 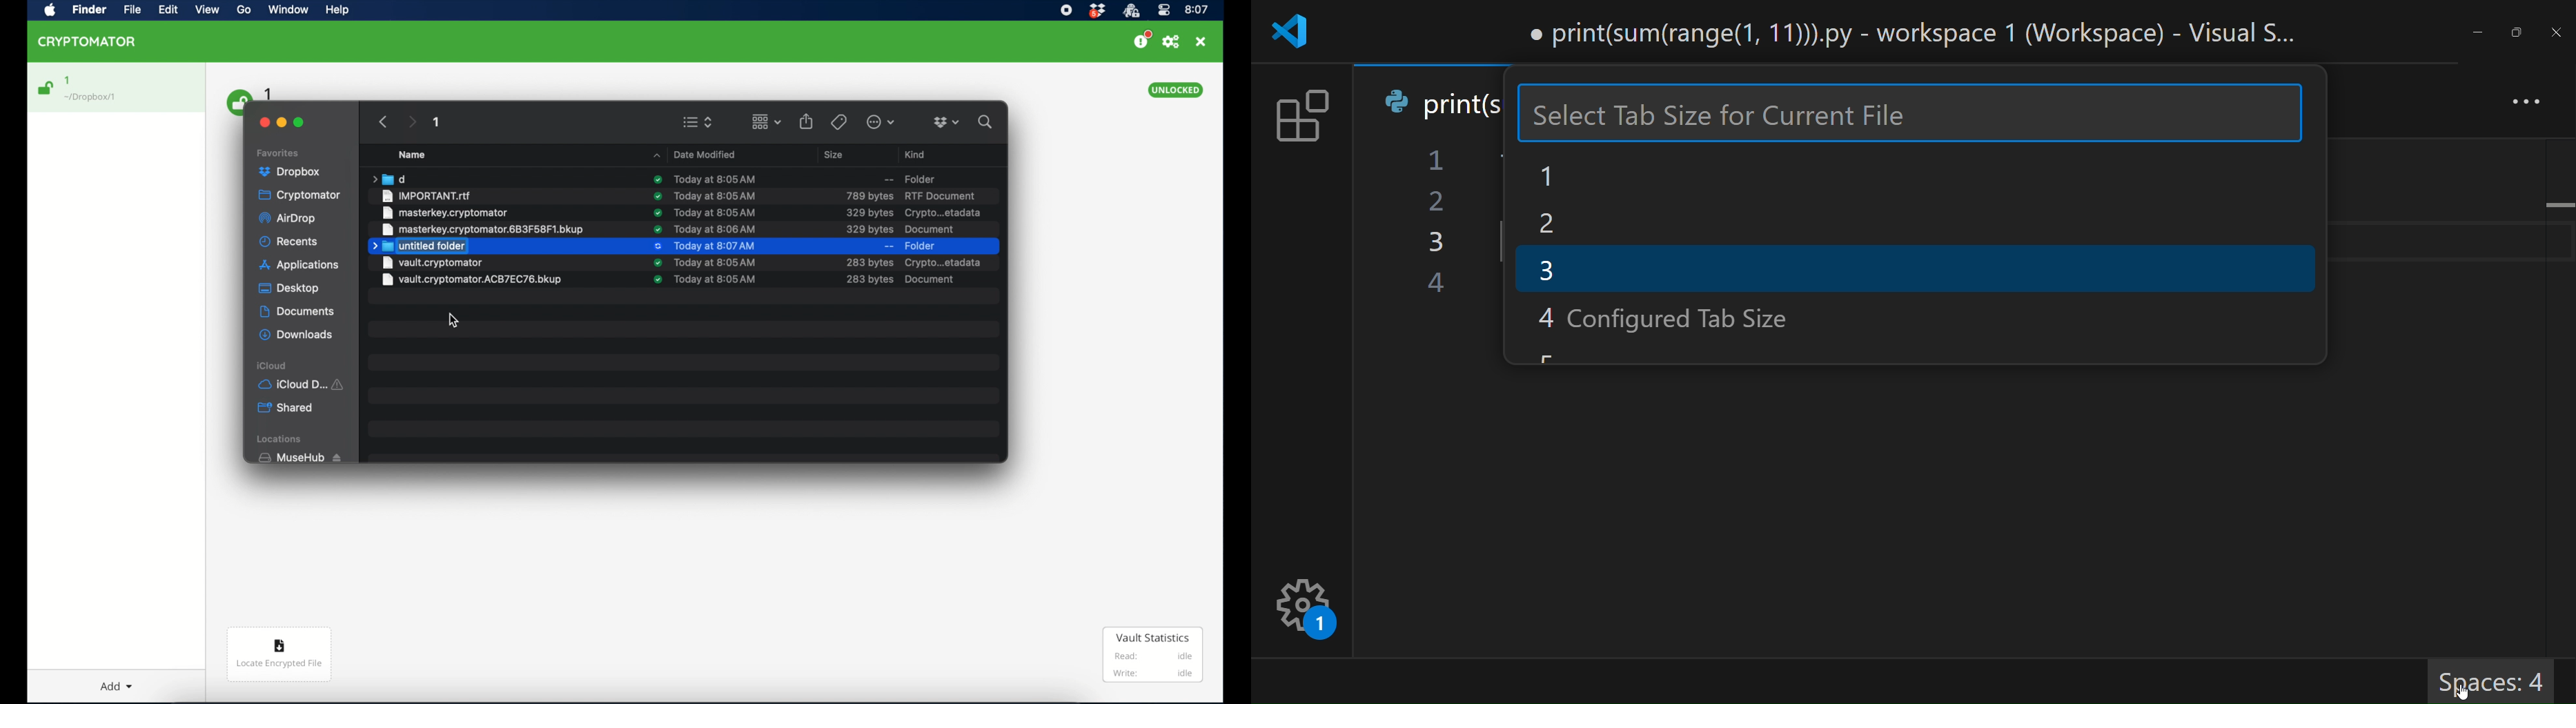 I want to click on untitled folder, so click(x=418, y=246).